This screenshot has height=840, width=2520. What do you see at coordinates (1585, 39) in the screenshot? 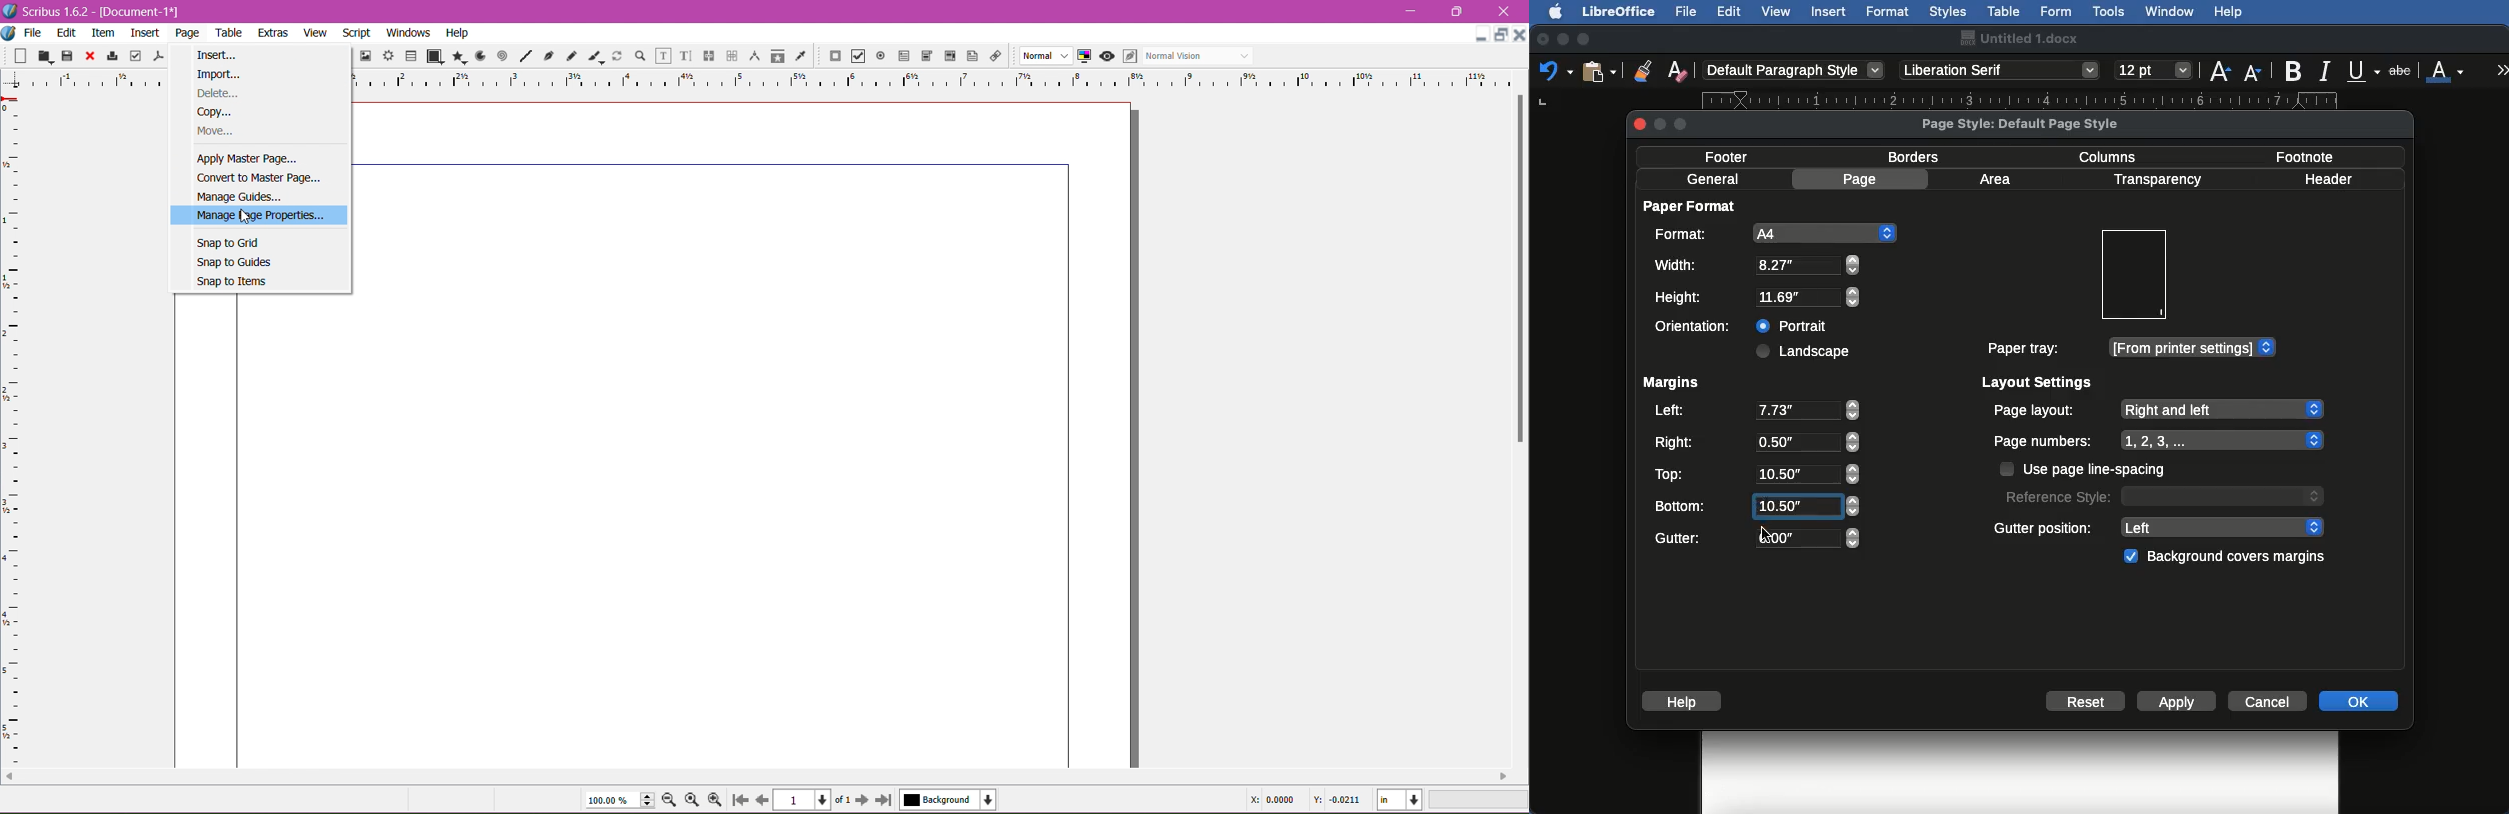
I see `Maximize` at bounding box center [1585, 39].